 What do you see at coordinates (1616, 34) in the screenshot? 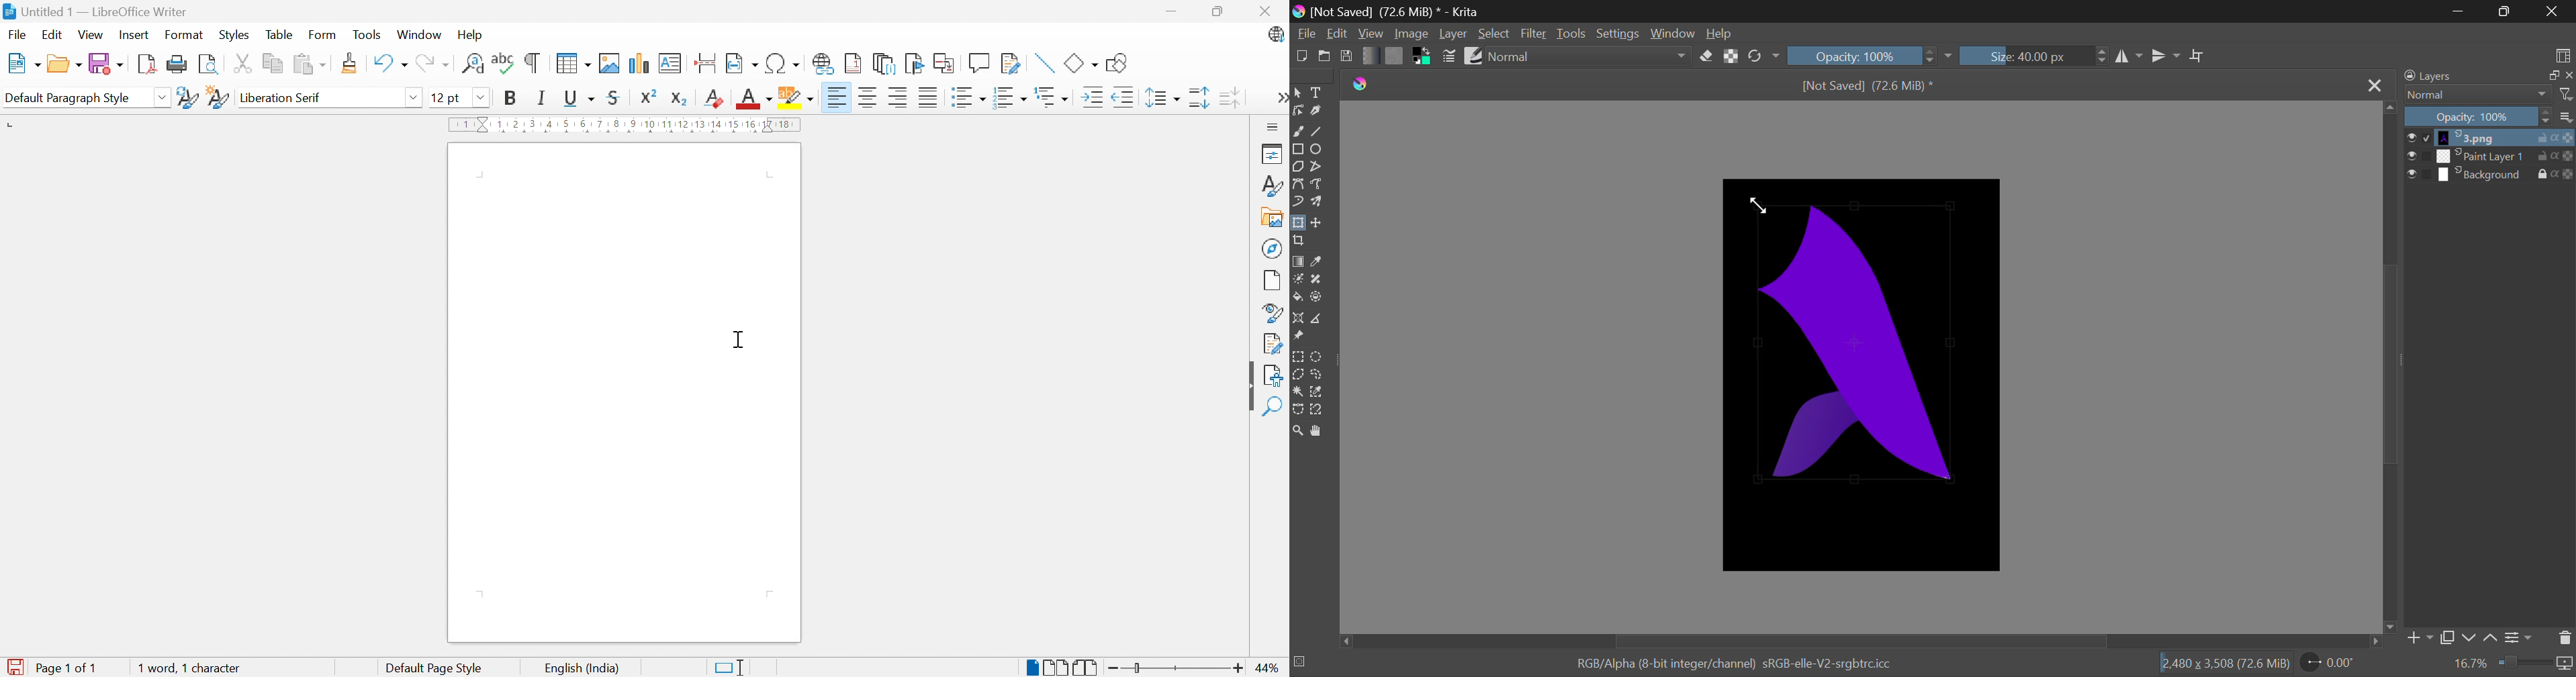
I see `Settings` at bounding box center [1616, 34].